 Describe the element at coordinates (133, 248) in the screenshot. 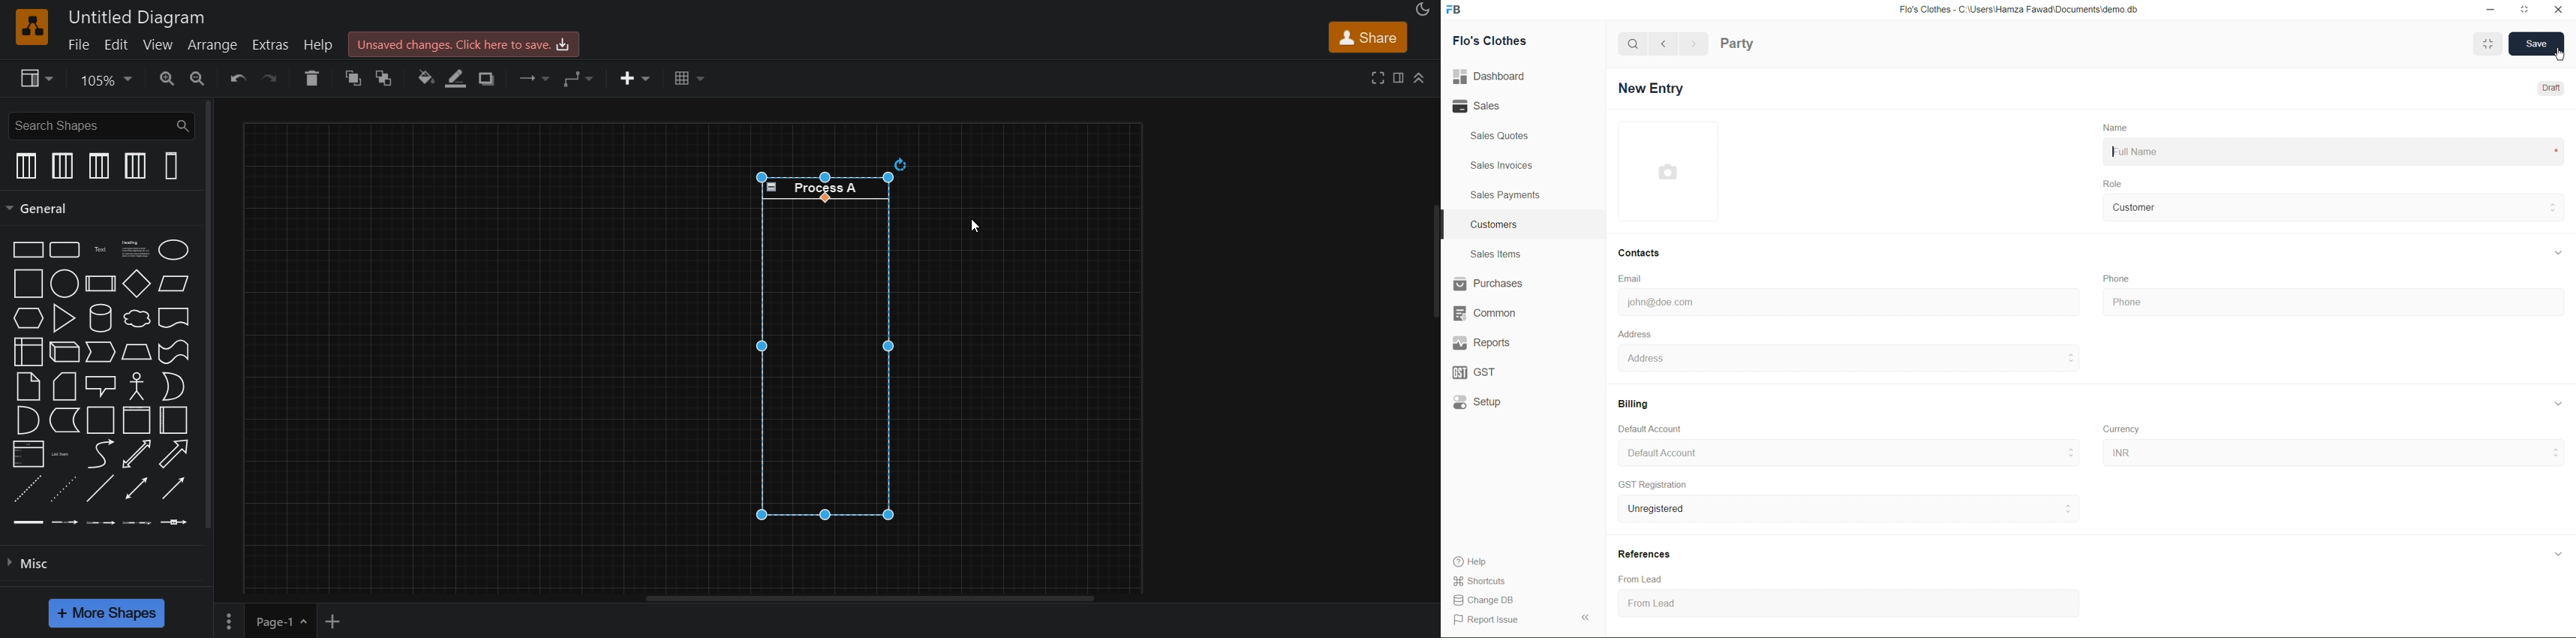

I see `text with heading` at that location.